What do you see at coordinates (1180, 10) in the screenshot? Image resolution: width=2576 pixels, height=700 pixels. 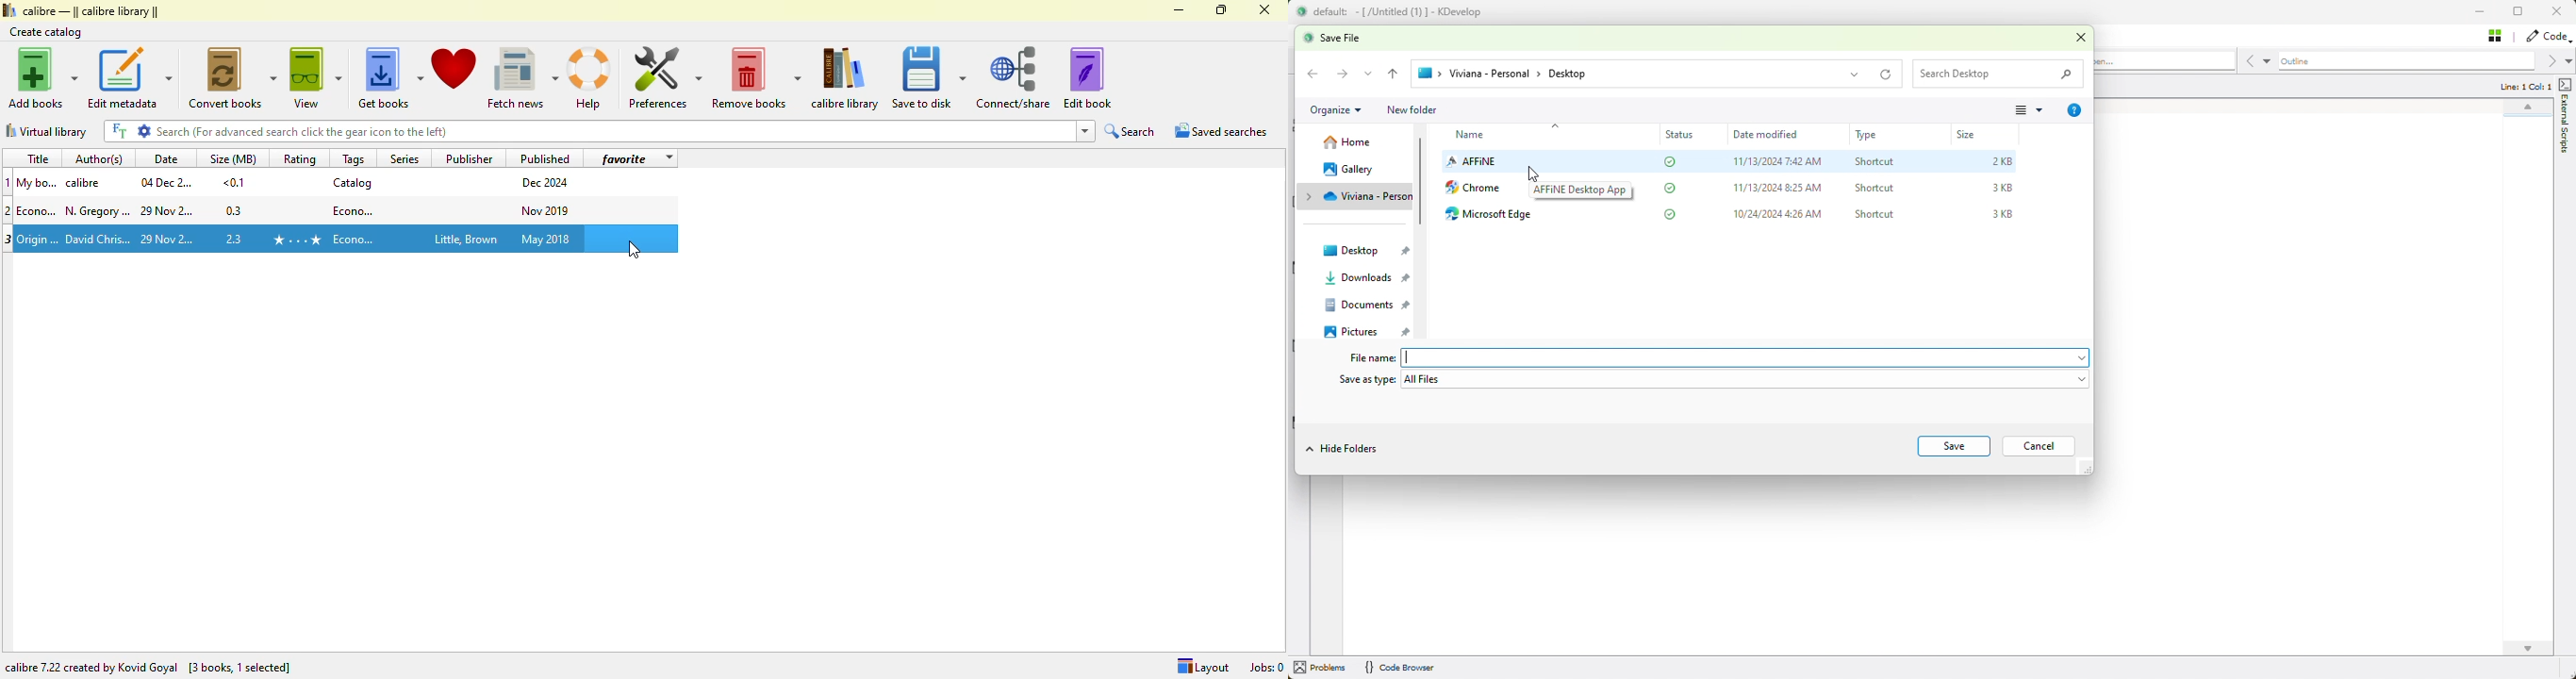 I see `minimize` at bounding box center [1180, 10].